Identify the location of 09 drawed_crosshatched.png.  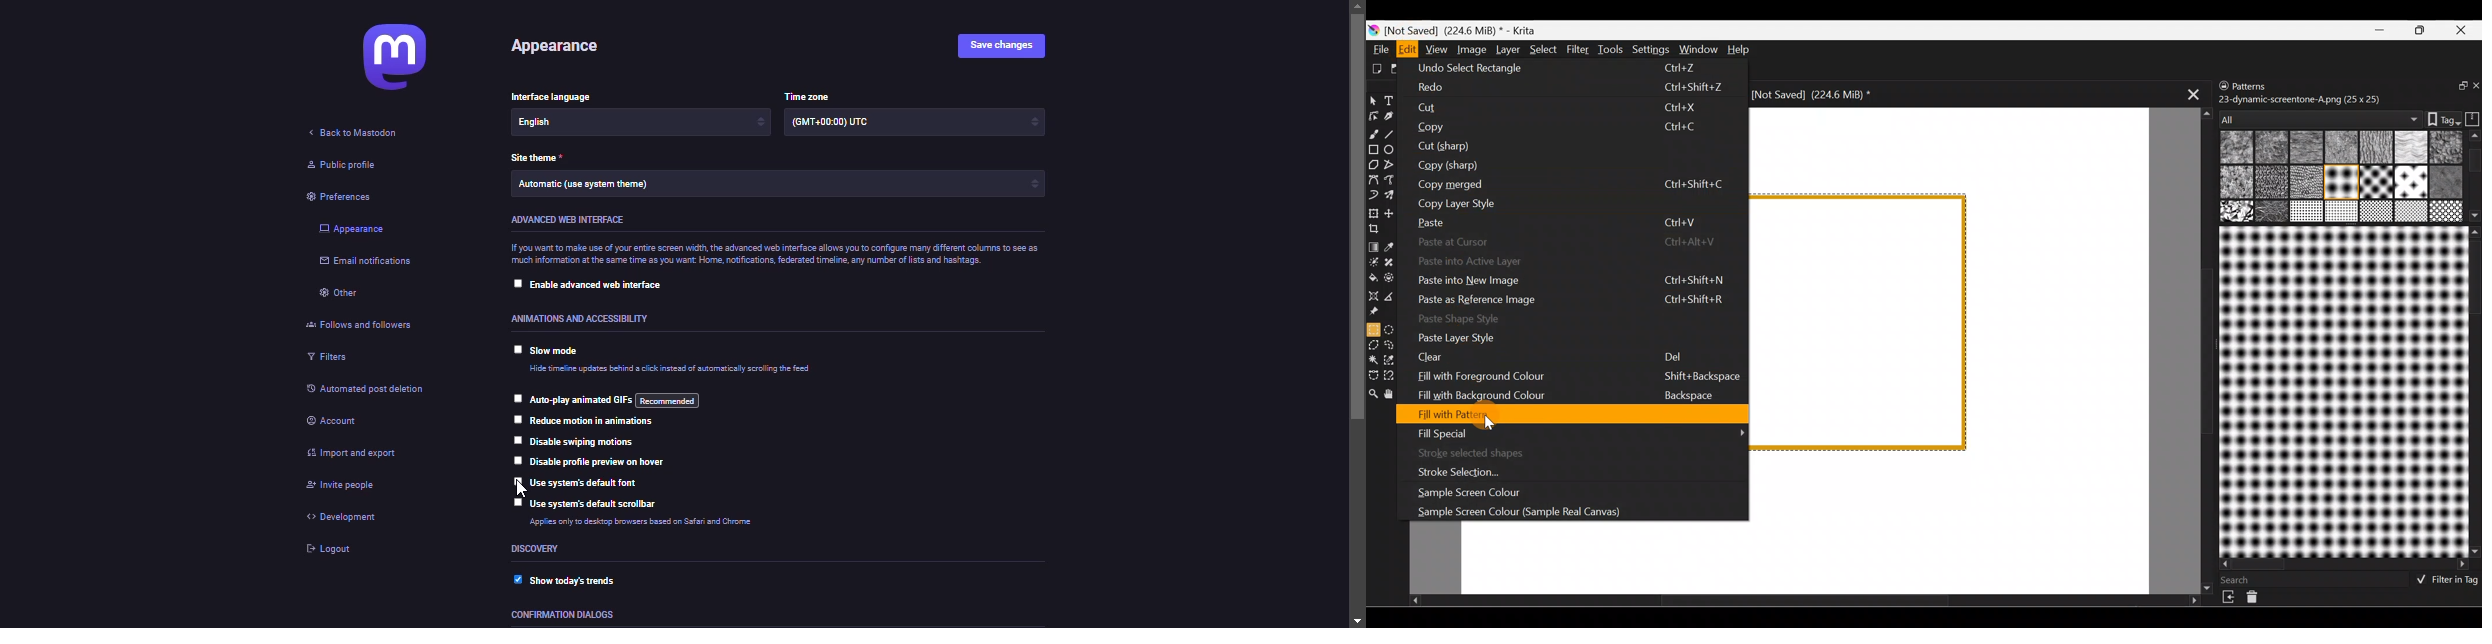
(2270, 183).